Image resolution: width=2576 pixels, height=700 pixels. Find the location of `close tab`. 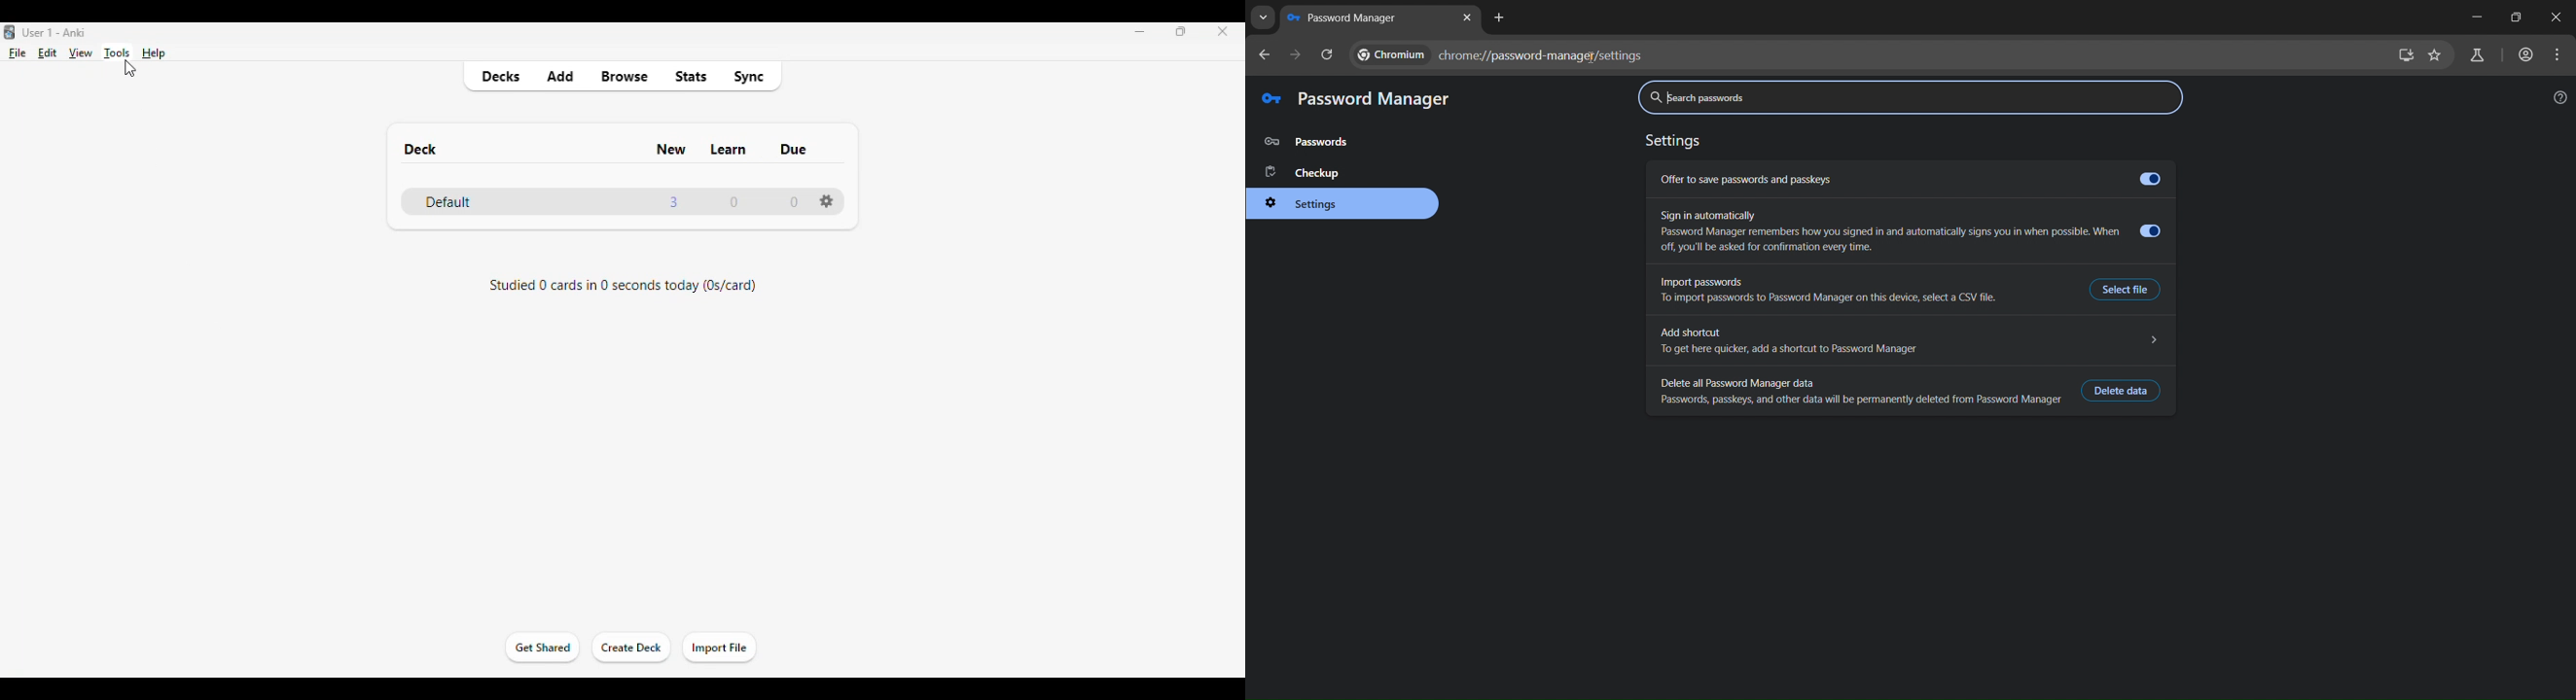

close tab is located at coordinates (1468, 18).